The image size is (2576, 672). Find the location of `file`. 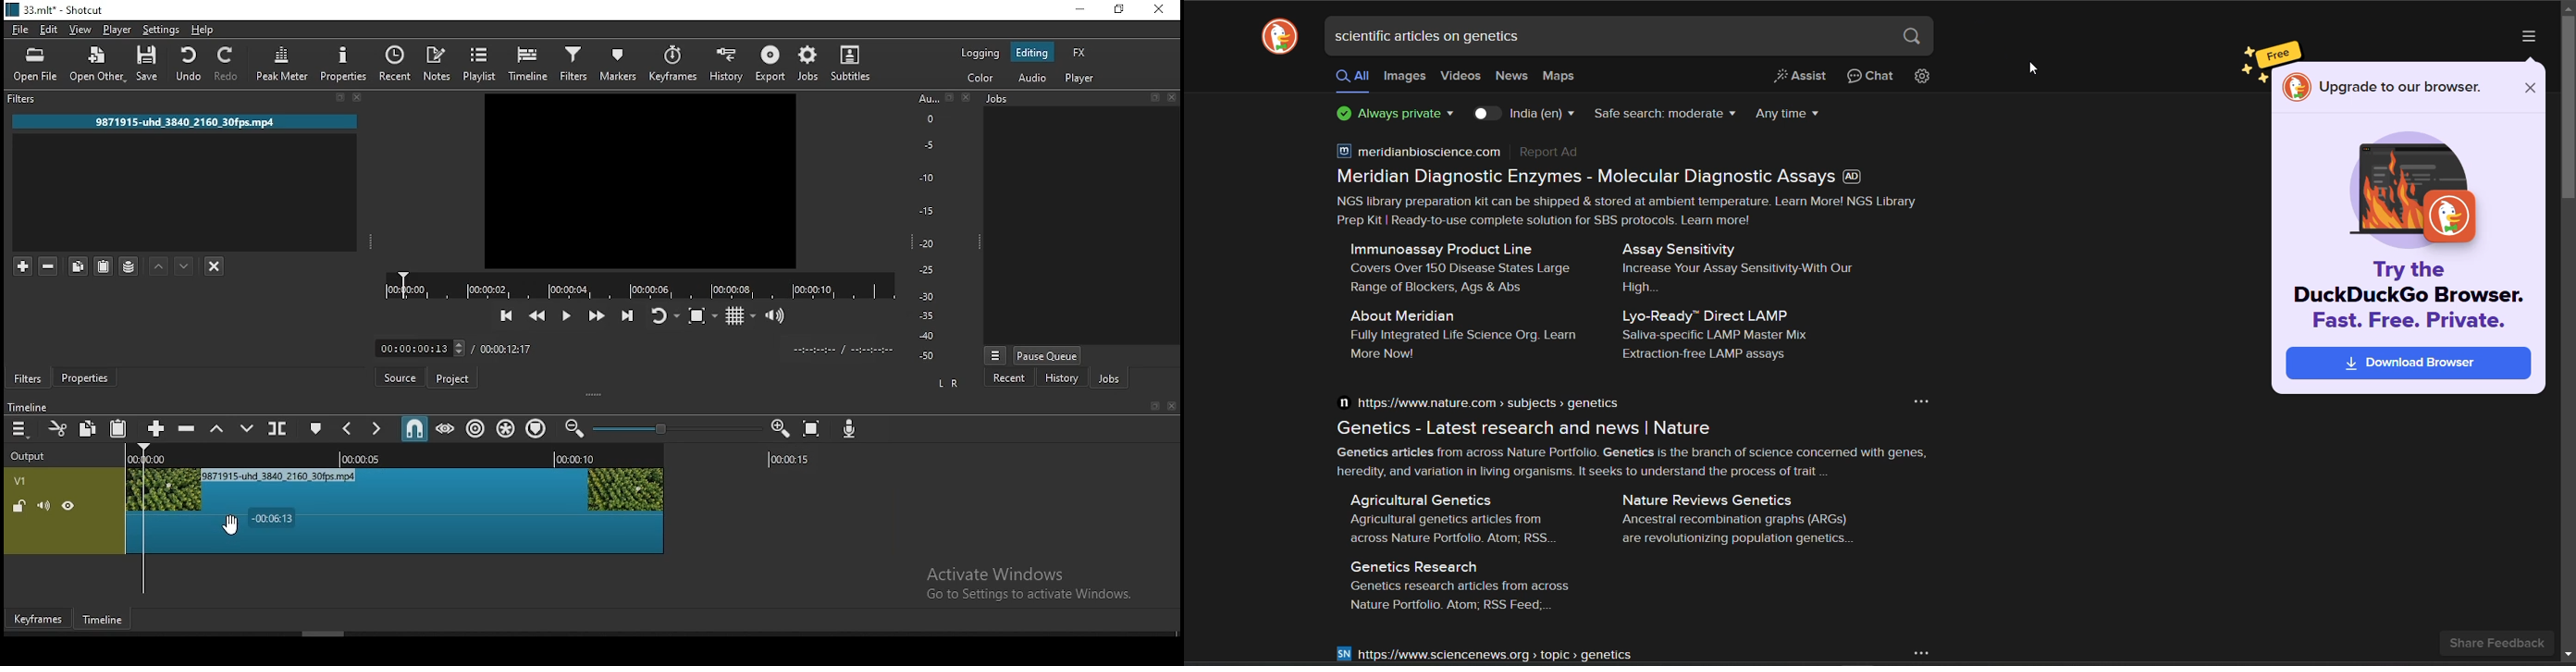

file is located at coordinates (20, 31).